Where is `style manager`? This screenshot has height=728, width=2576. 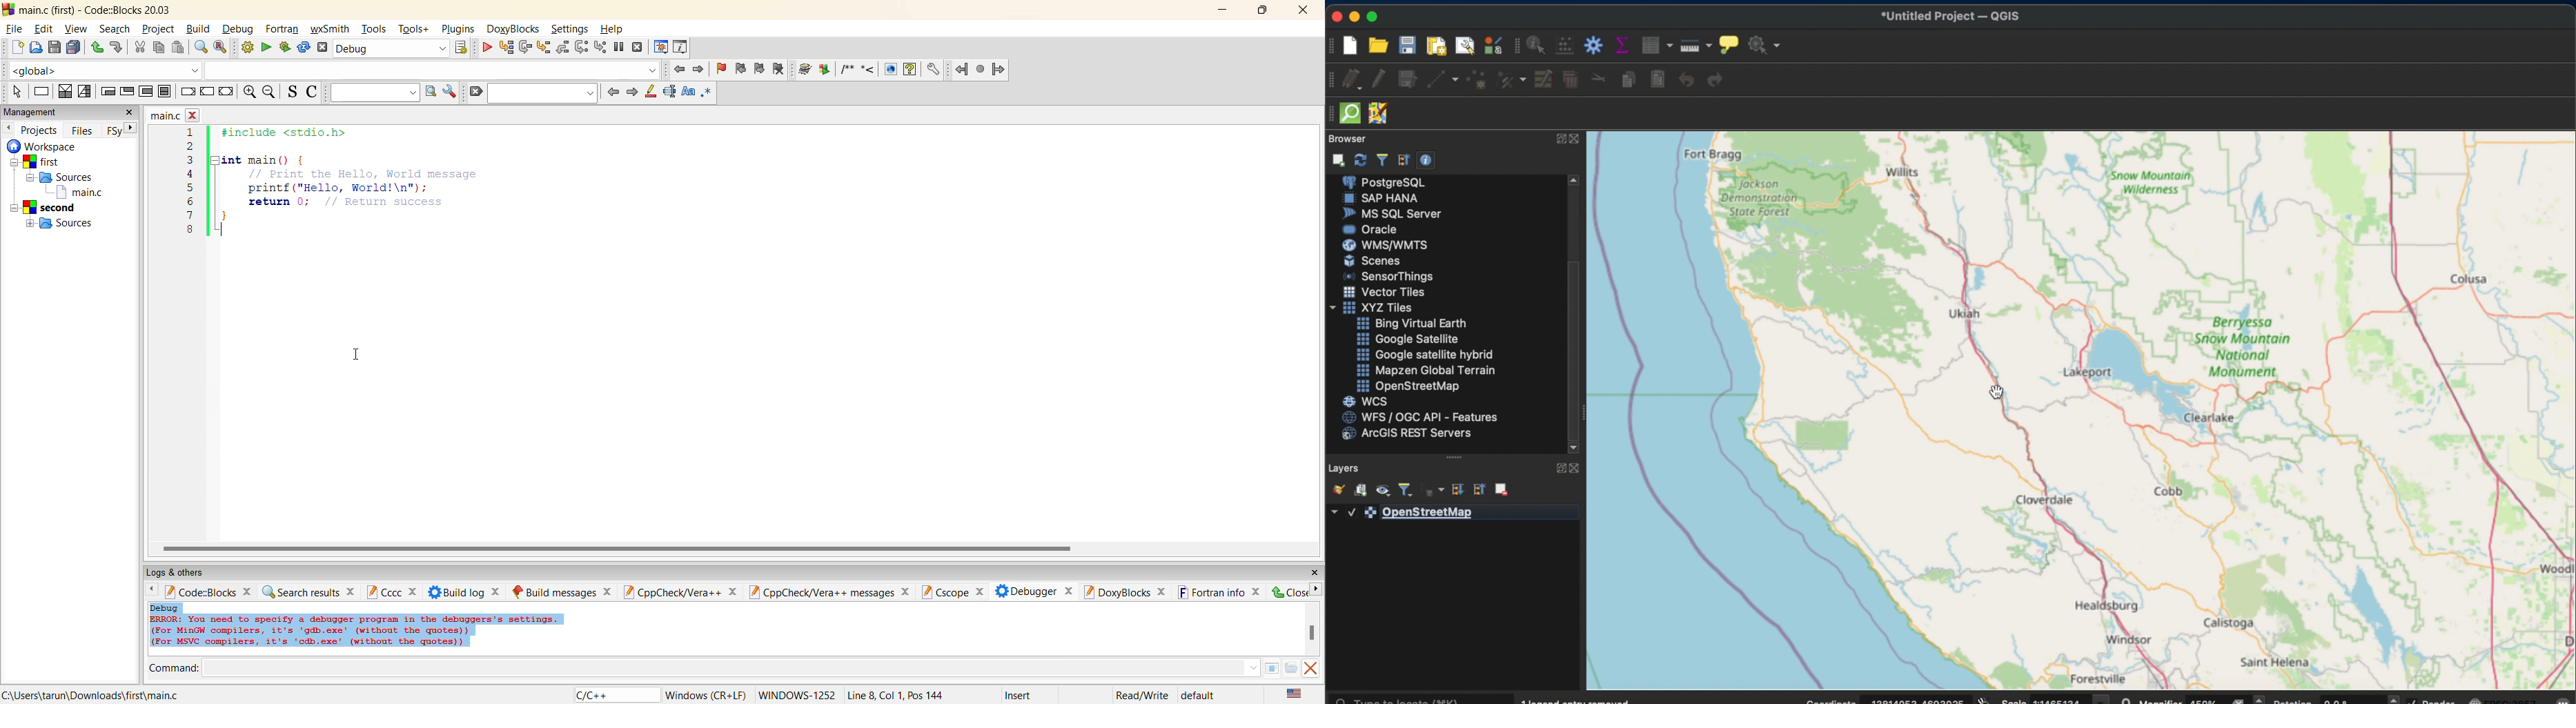 style manager is located at coordinates (1491, 45).